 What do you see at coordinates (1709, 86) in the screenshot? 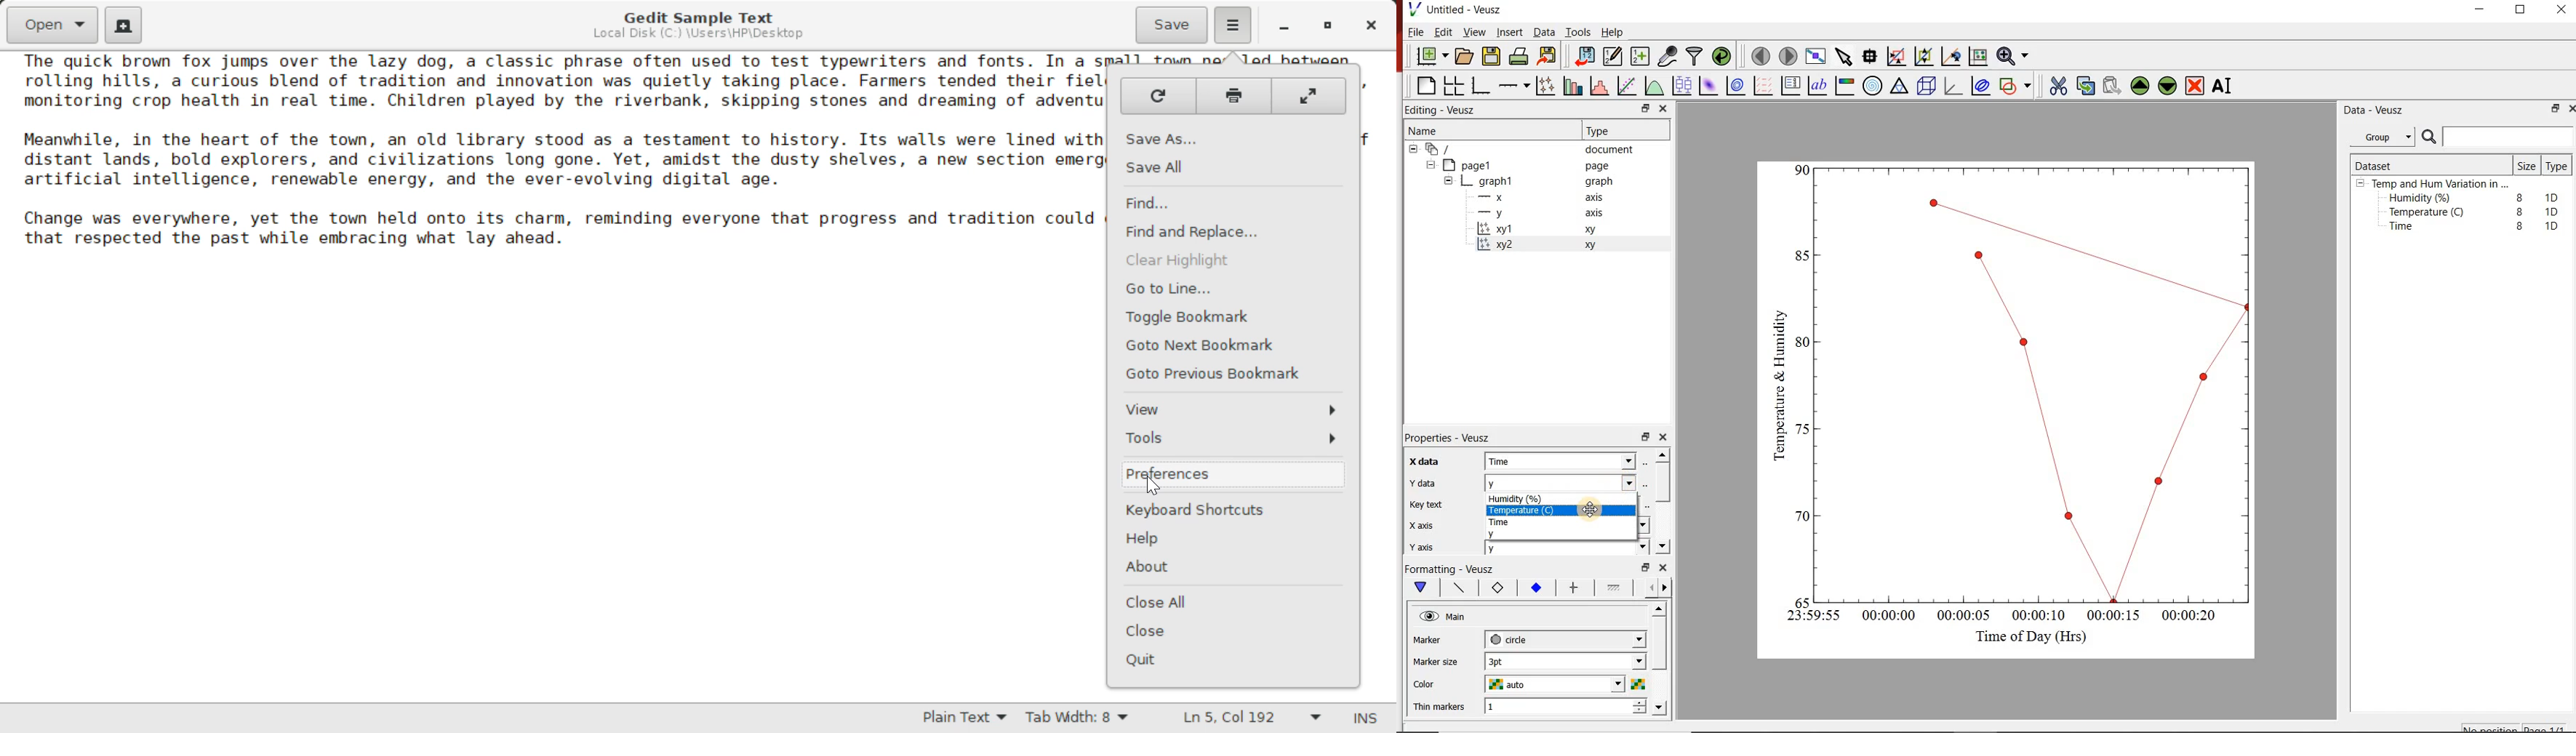
I see `plot a 2d dataset as an image` at bounding box center [1709, 86].